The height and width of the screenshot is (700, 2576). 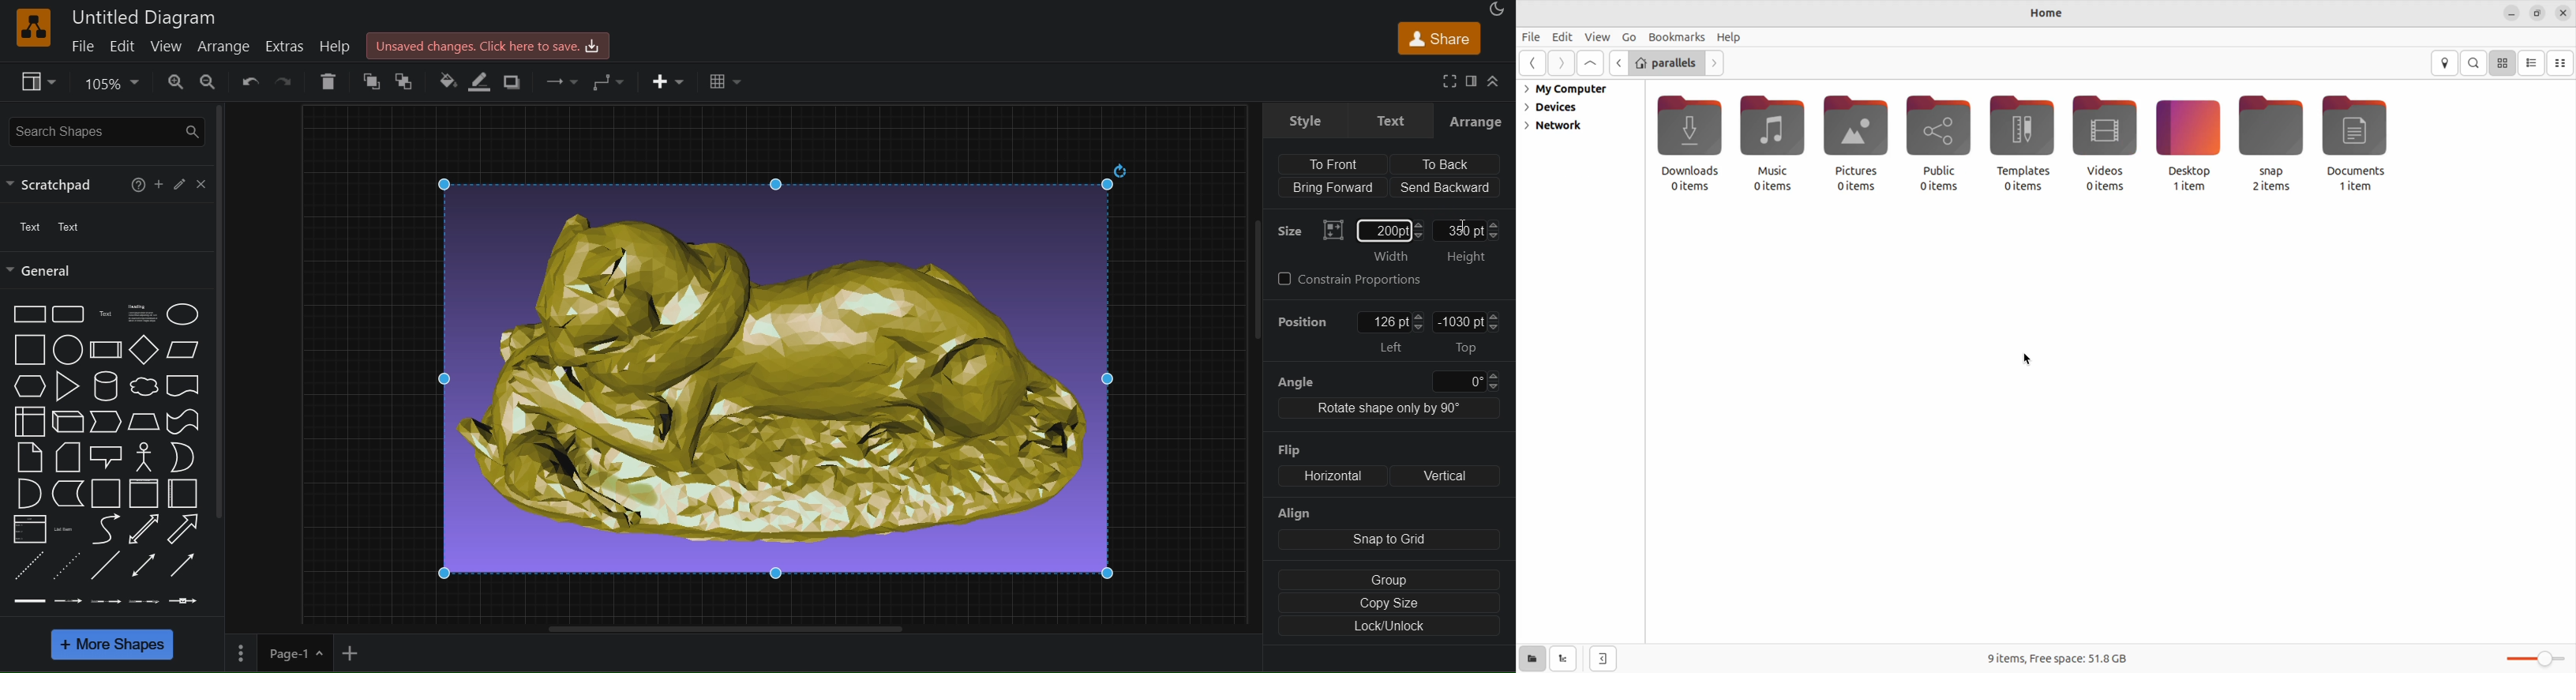 I want to click on Size: width: 200 pt(entered), so click(x=1373, y=227).